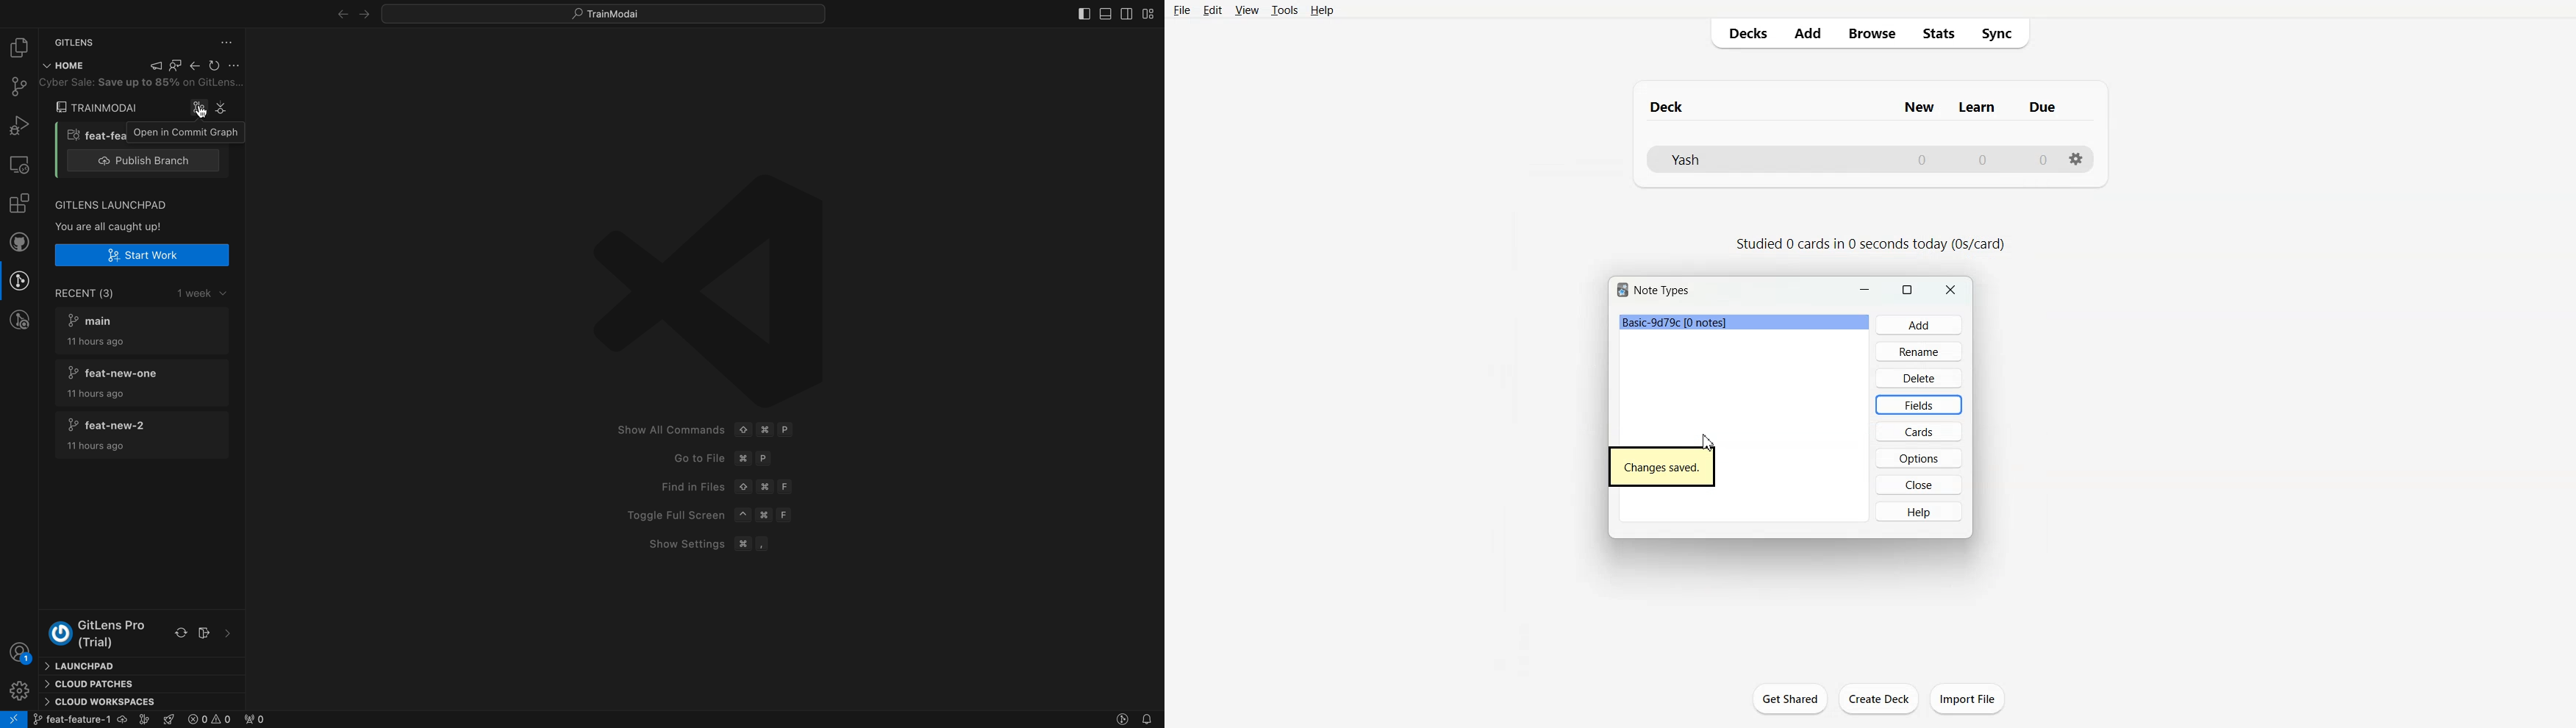 This screenshot has height=728, width=2576. Describe the element at coordinates (338, 13) in the screenshot. I see `right` at that location.